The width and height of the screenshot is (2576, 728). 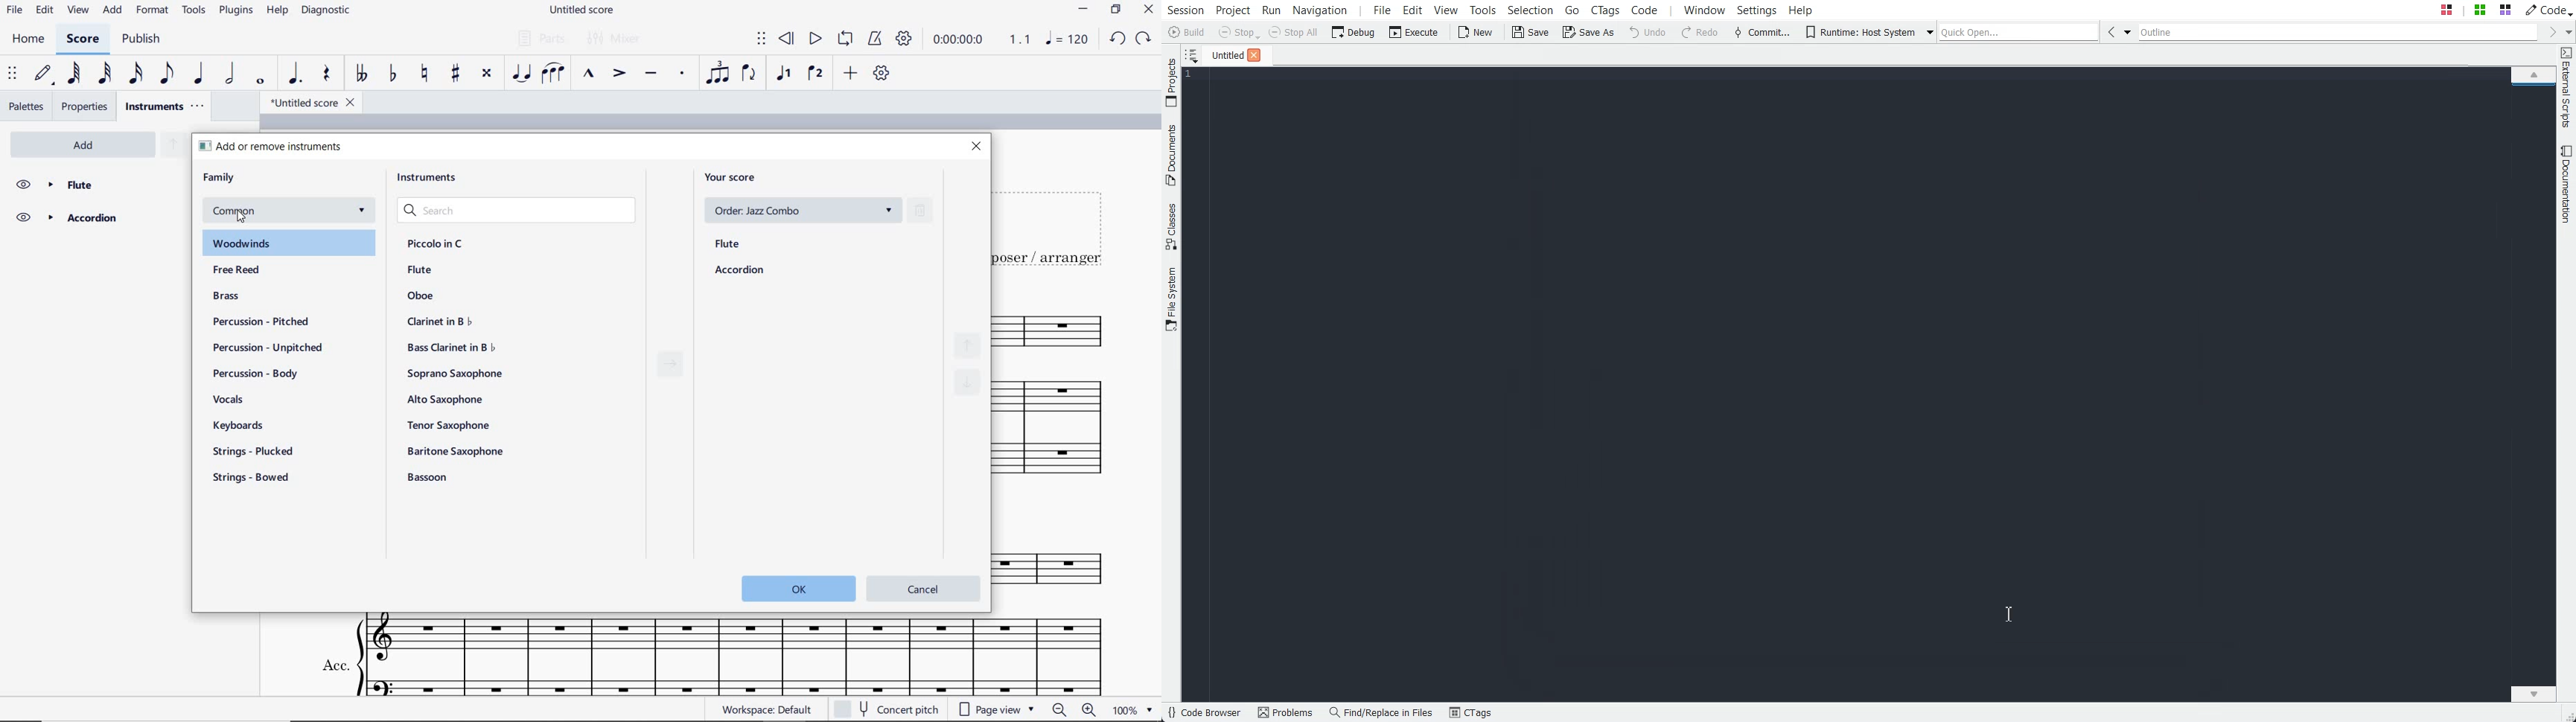 I want to click on flip direction, so click(x=751, y=74).